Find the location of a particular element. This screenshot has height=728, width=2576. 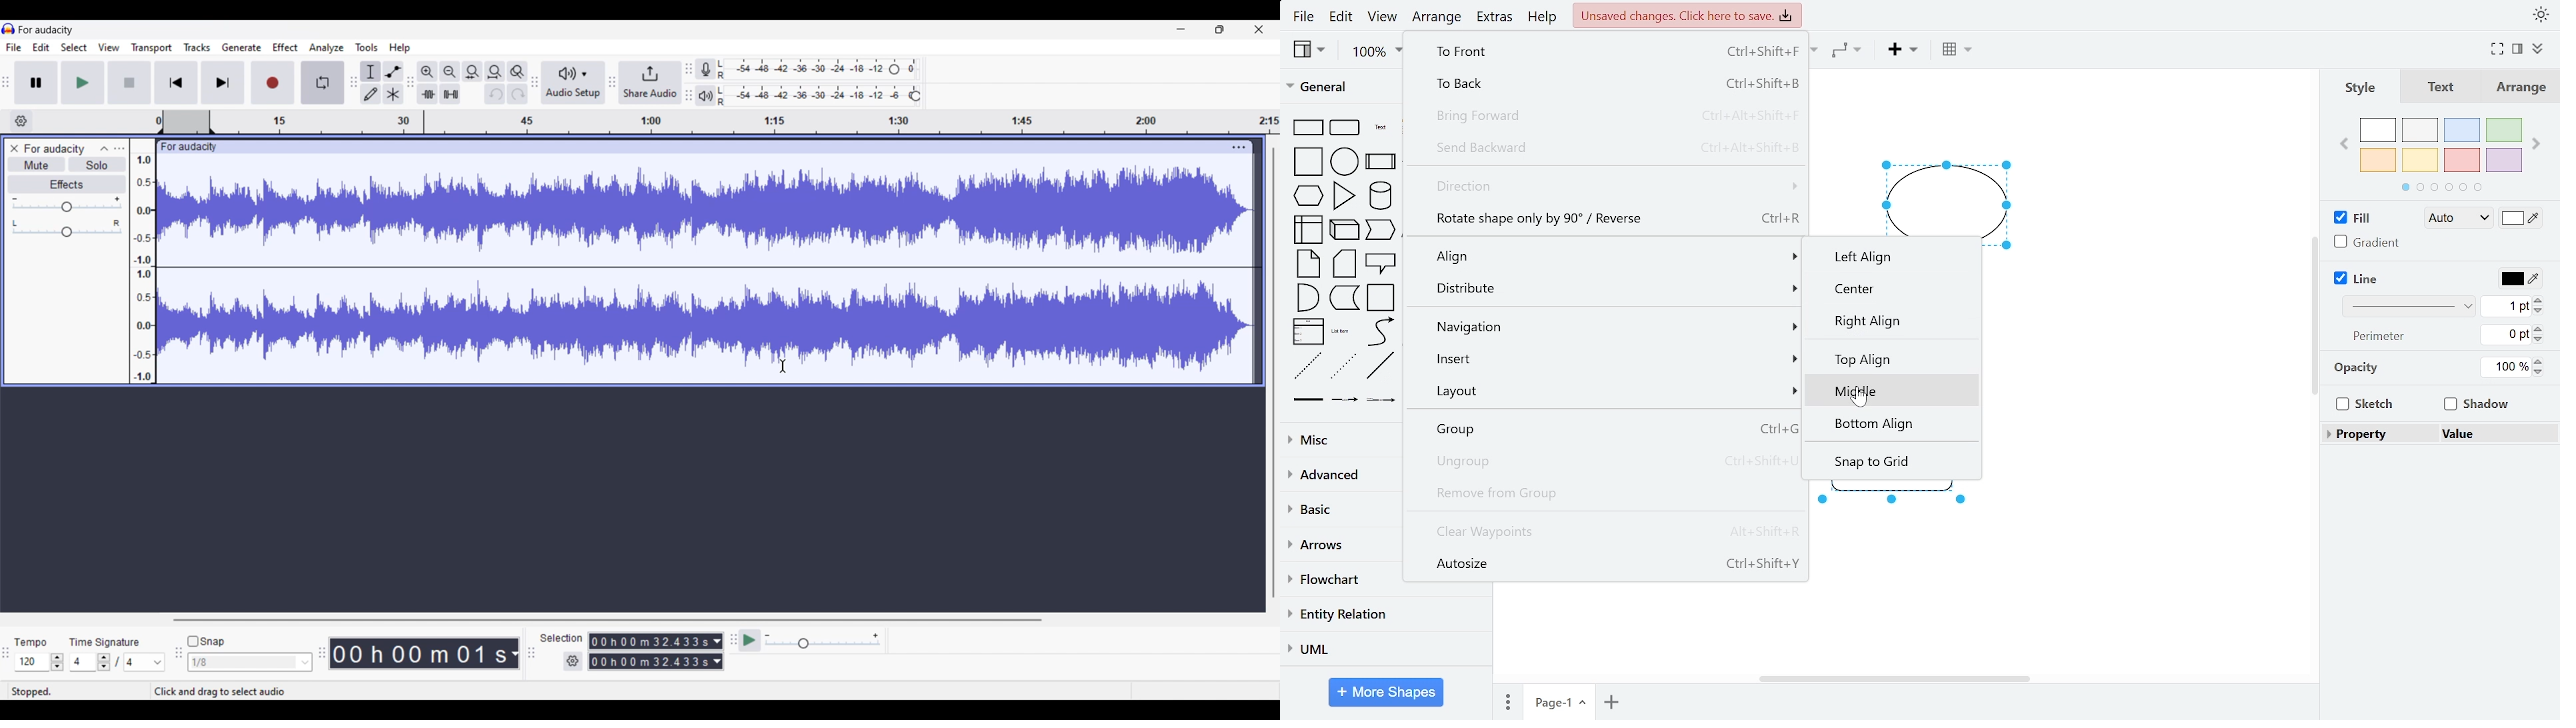

Play/Play once is located at coordinates (83, 83).